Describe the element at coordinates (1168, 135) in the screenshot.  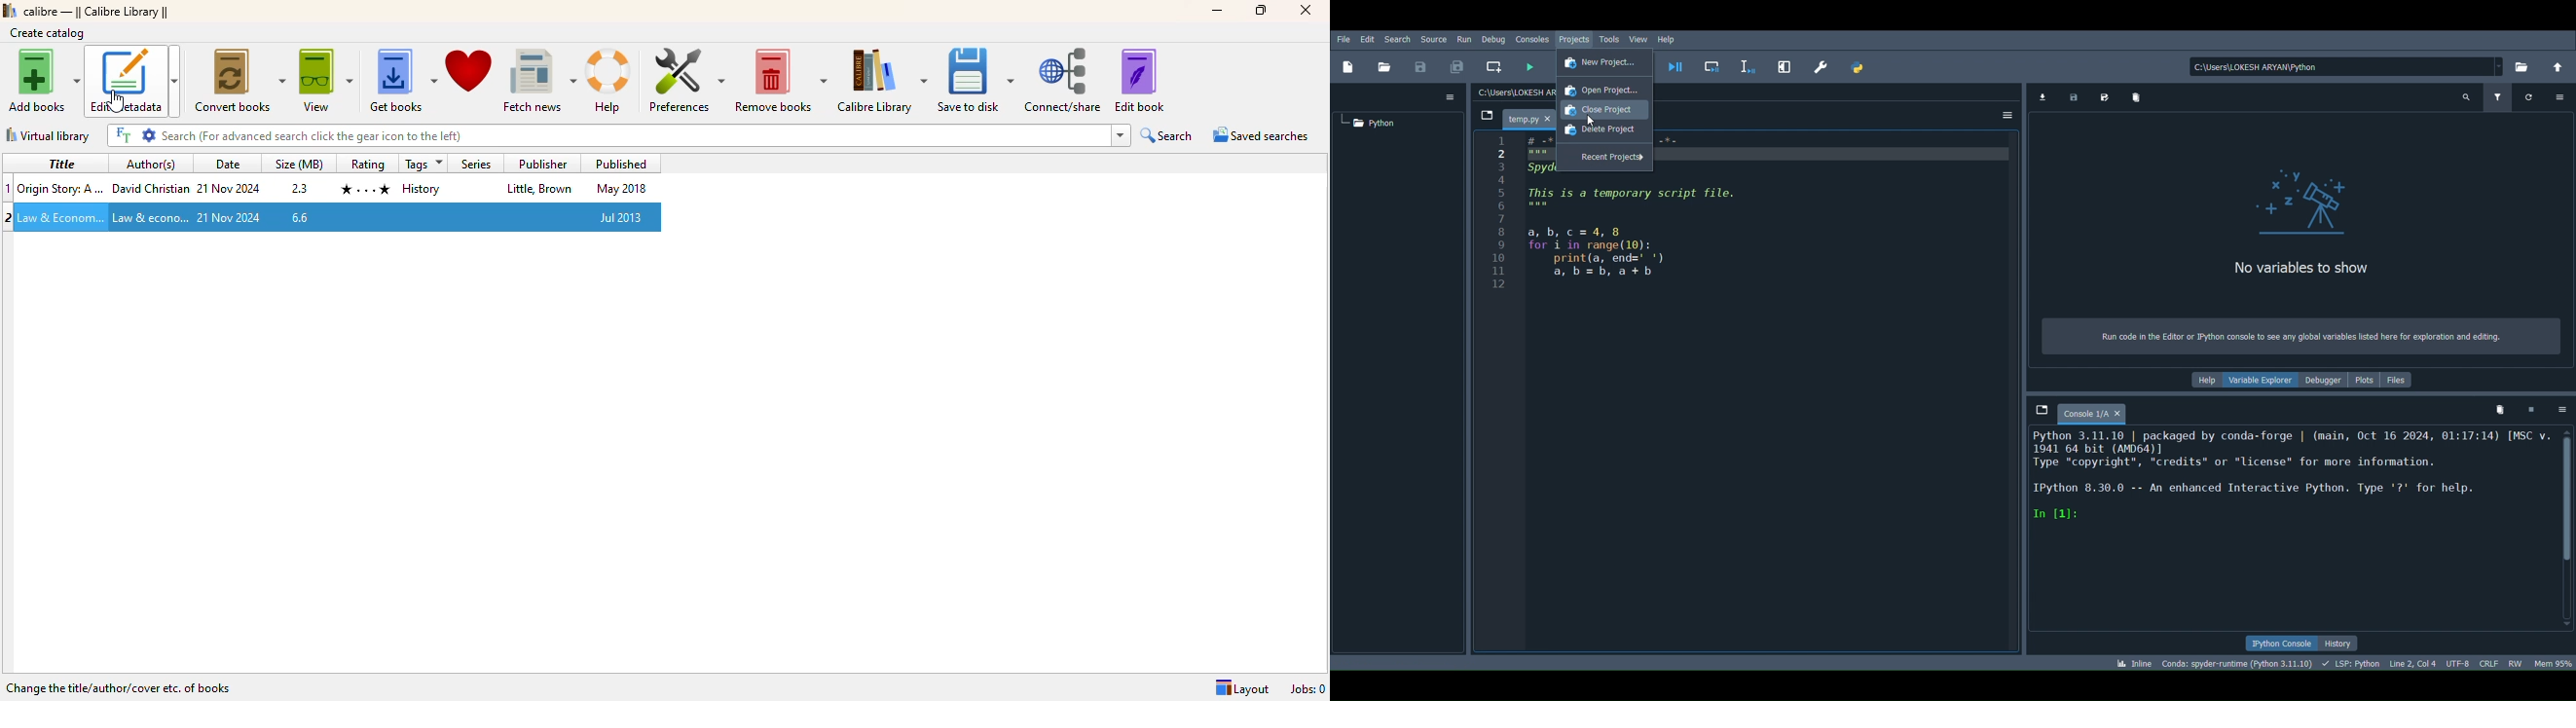
I see `search` at that location.